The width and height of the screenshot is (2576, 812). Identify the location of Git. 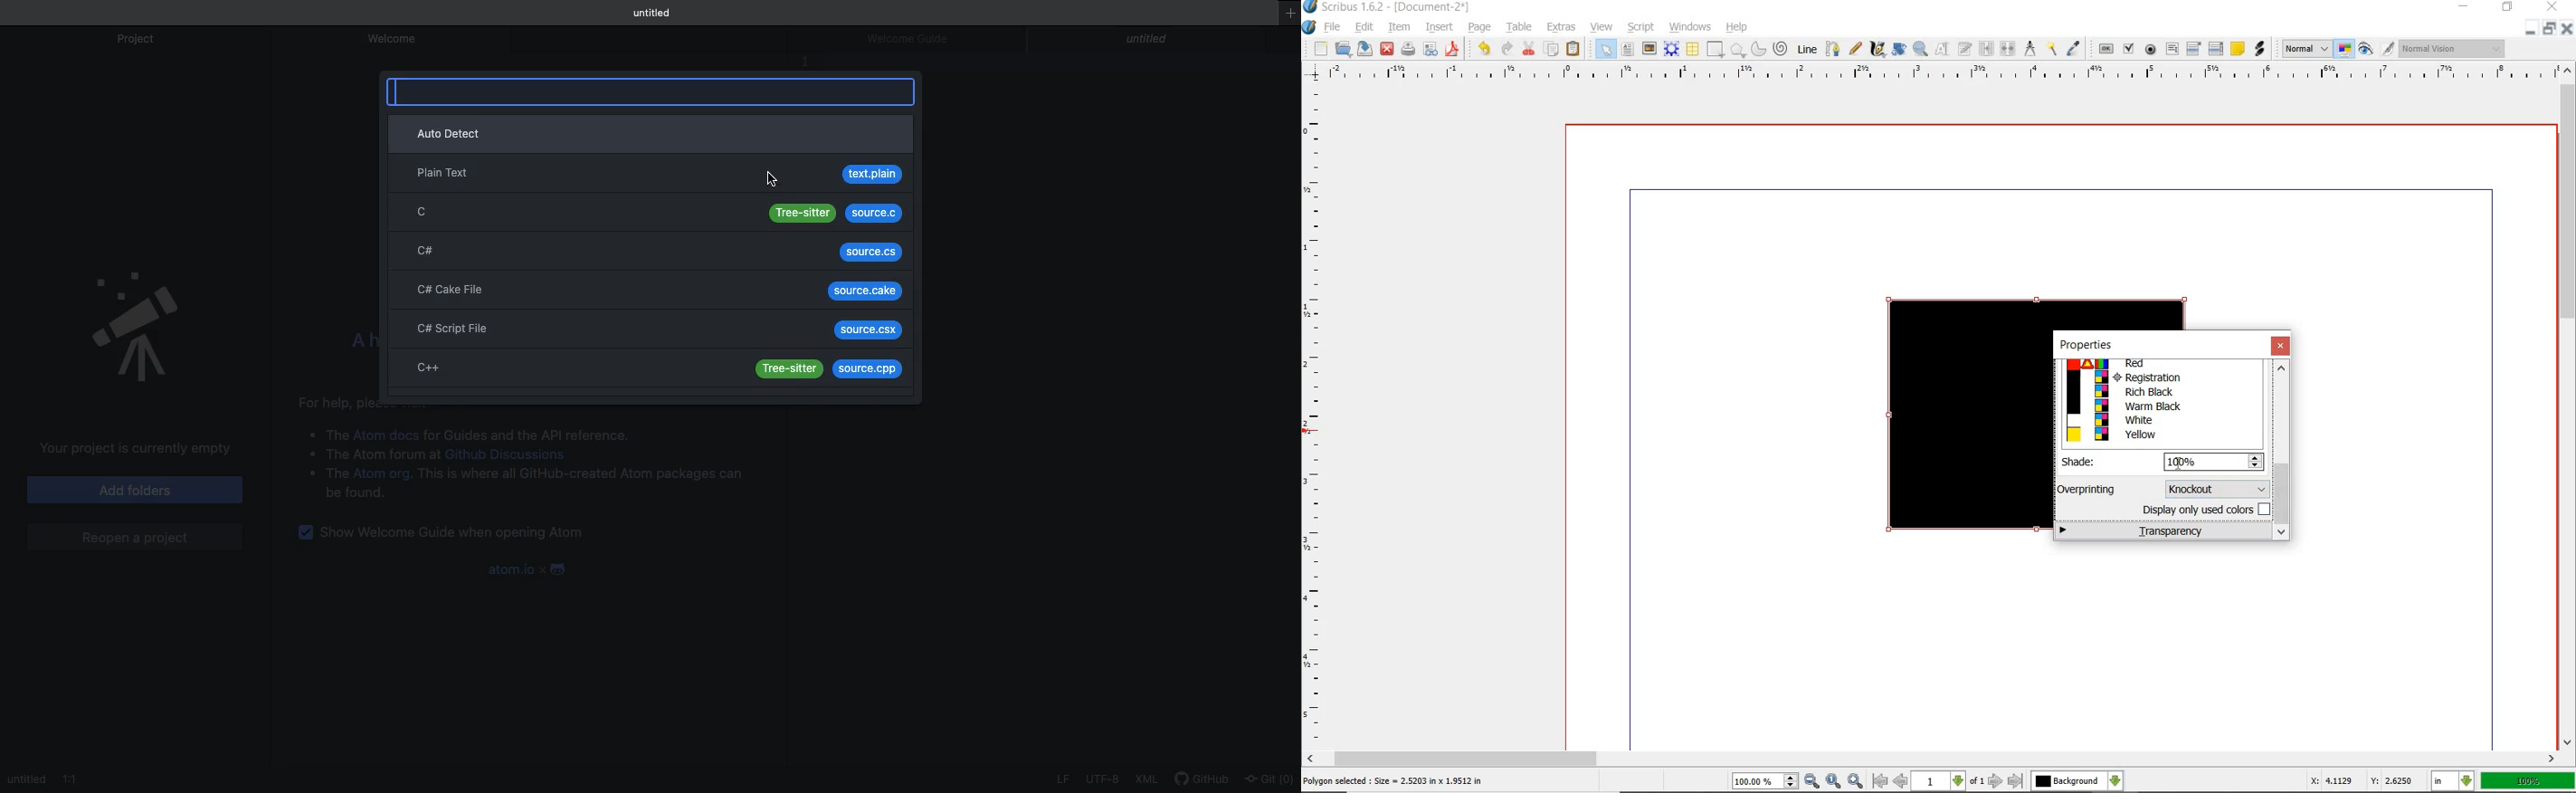
(1268, 776).